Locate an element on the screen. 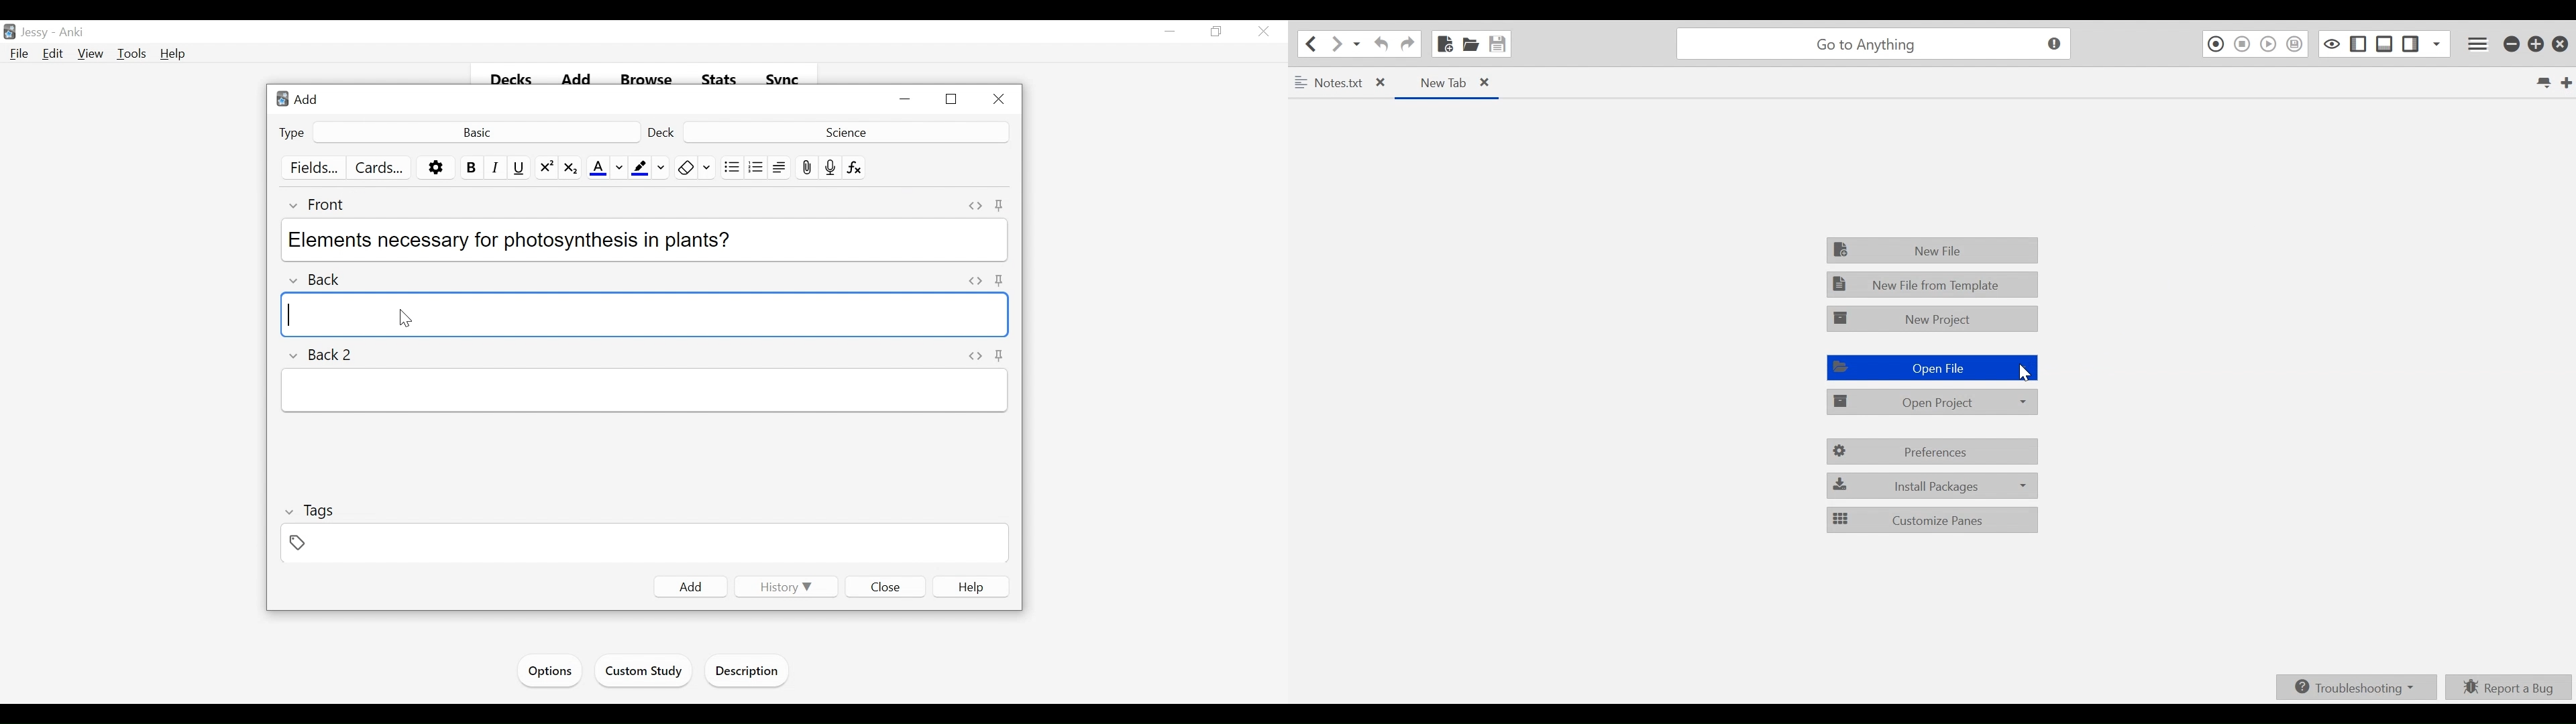  Unordered list is located at coordinates (731, 168).